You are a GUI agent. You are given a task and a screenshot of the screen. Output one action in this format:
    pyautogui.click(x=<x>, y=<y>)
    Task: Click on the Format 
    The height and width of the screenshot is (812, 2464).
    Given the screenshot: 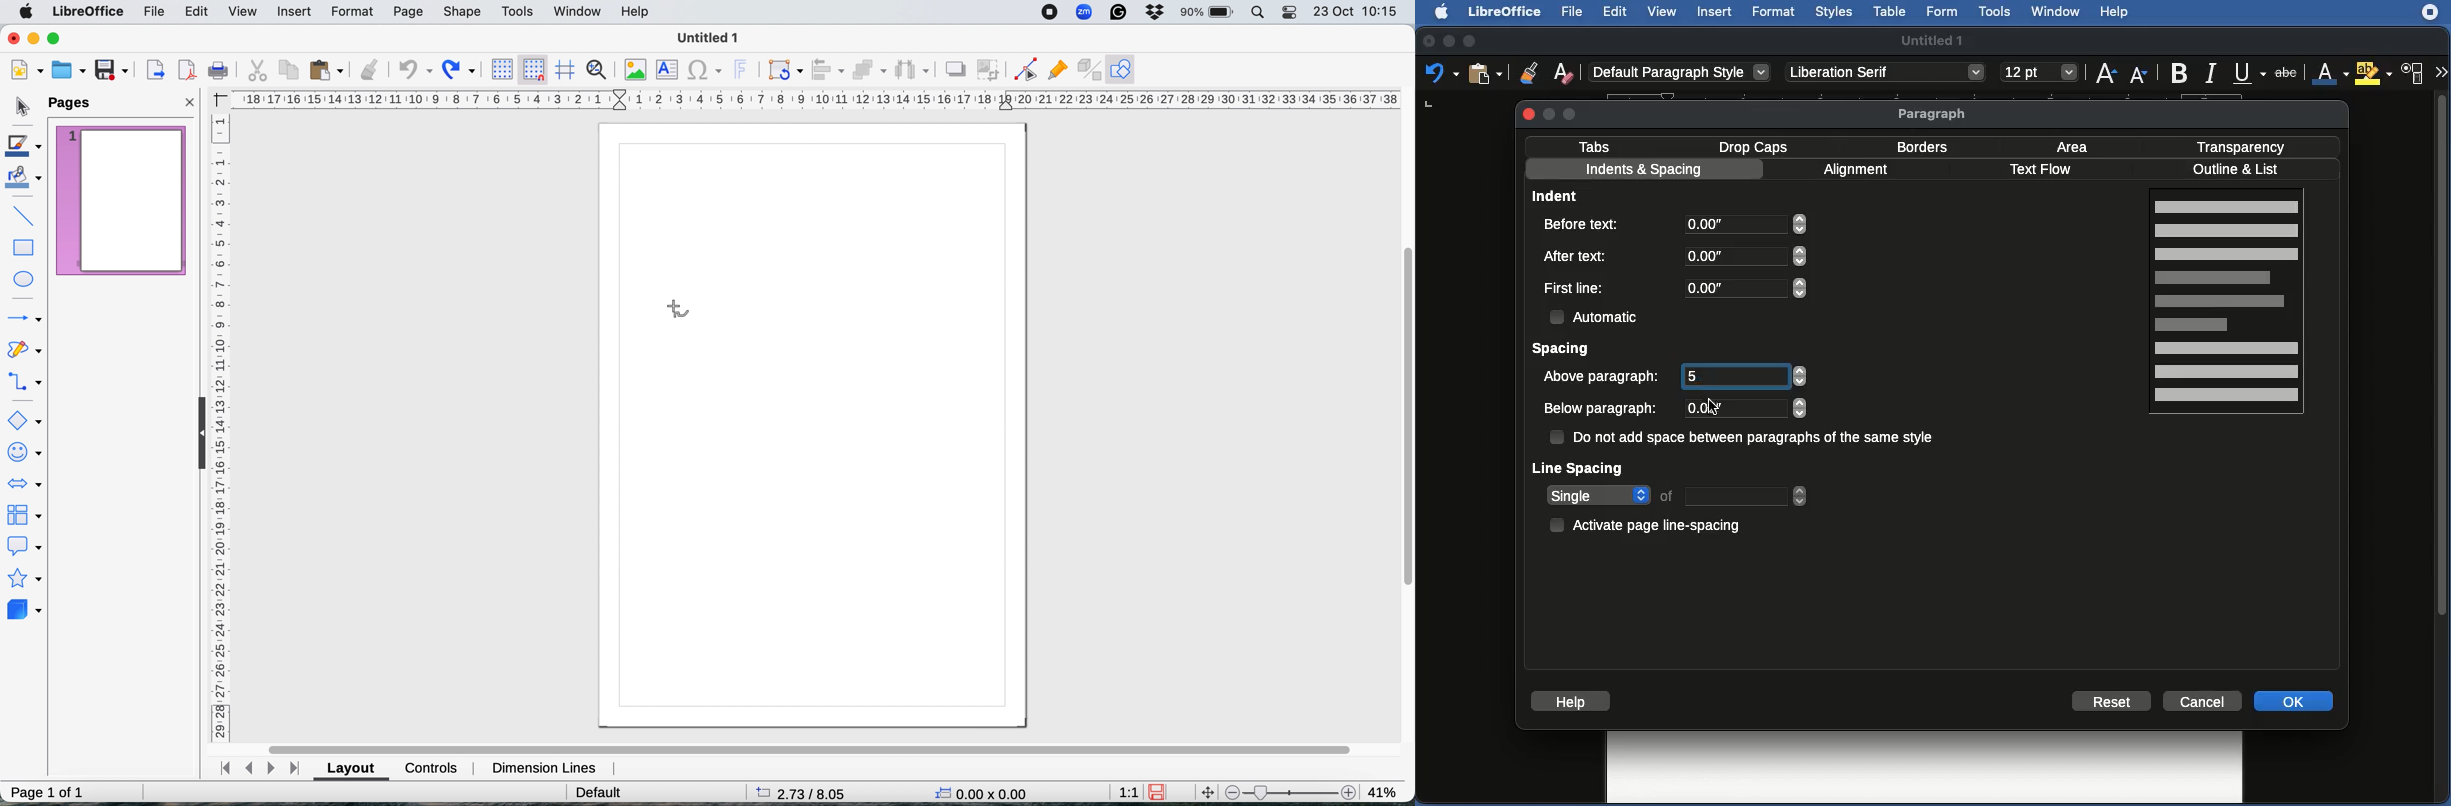 What is the action you would take?
    pyautogui.click(x=1773, y=12)
    